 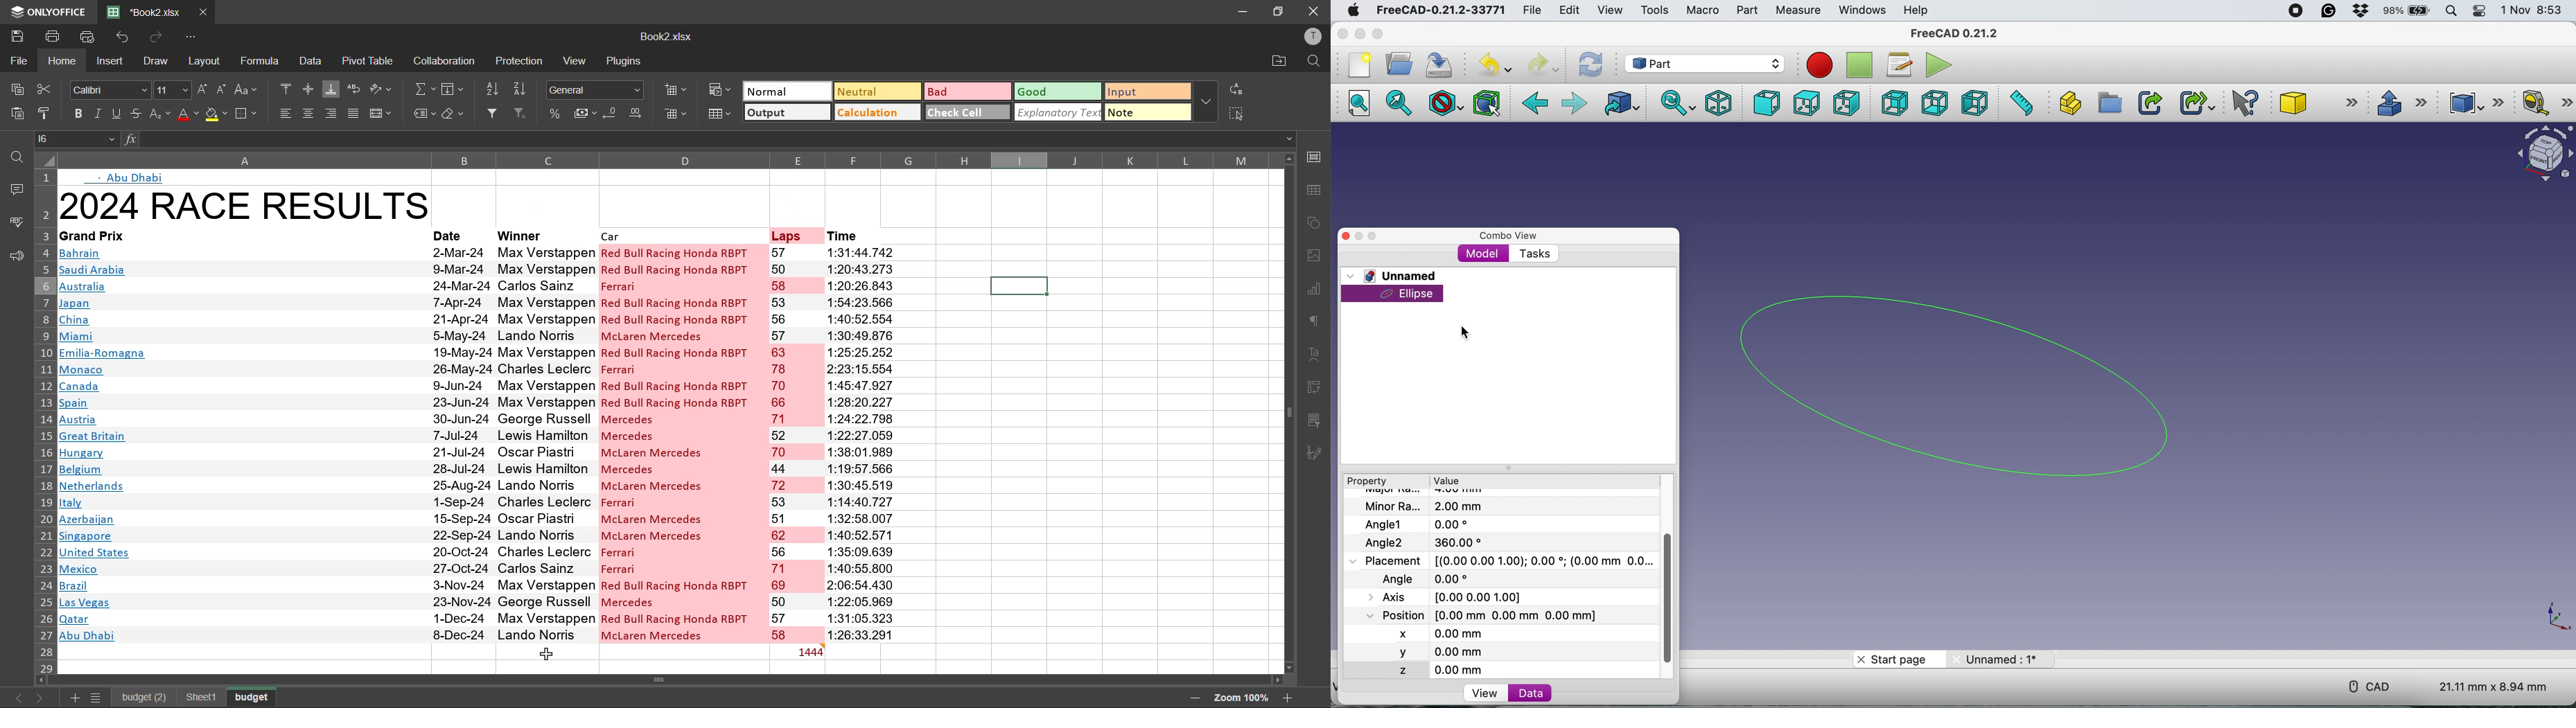 I want to click on car, so click(x=678, y=236).